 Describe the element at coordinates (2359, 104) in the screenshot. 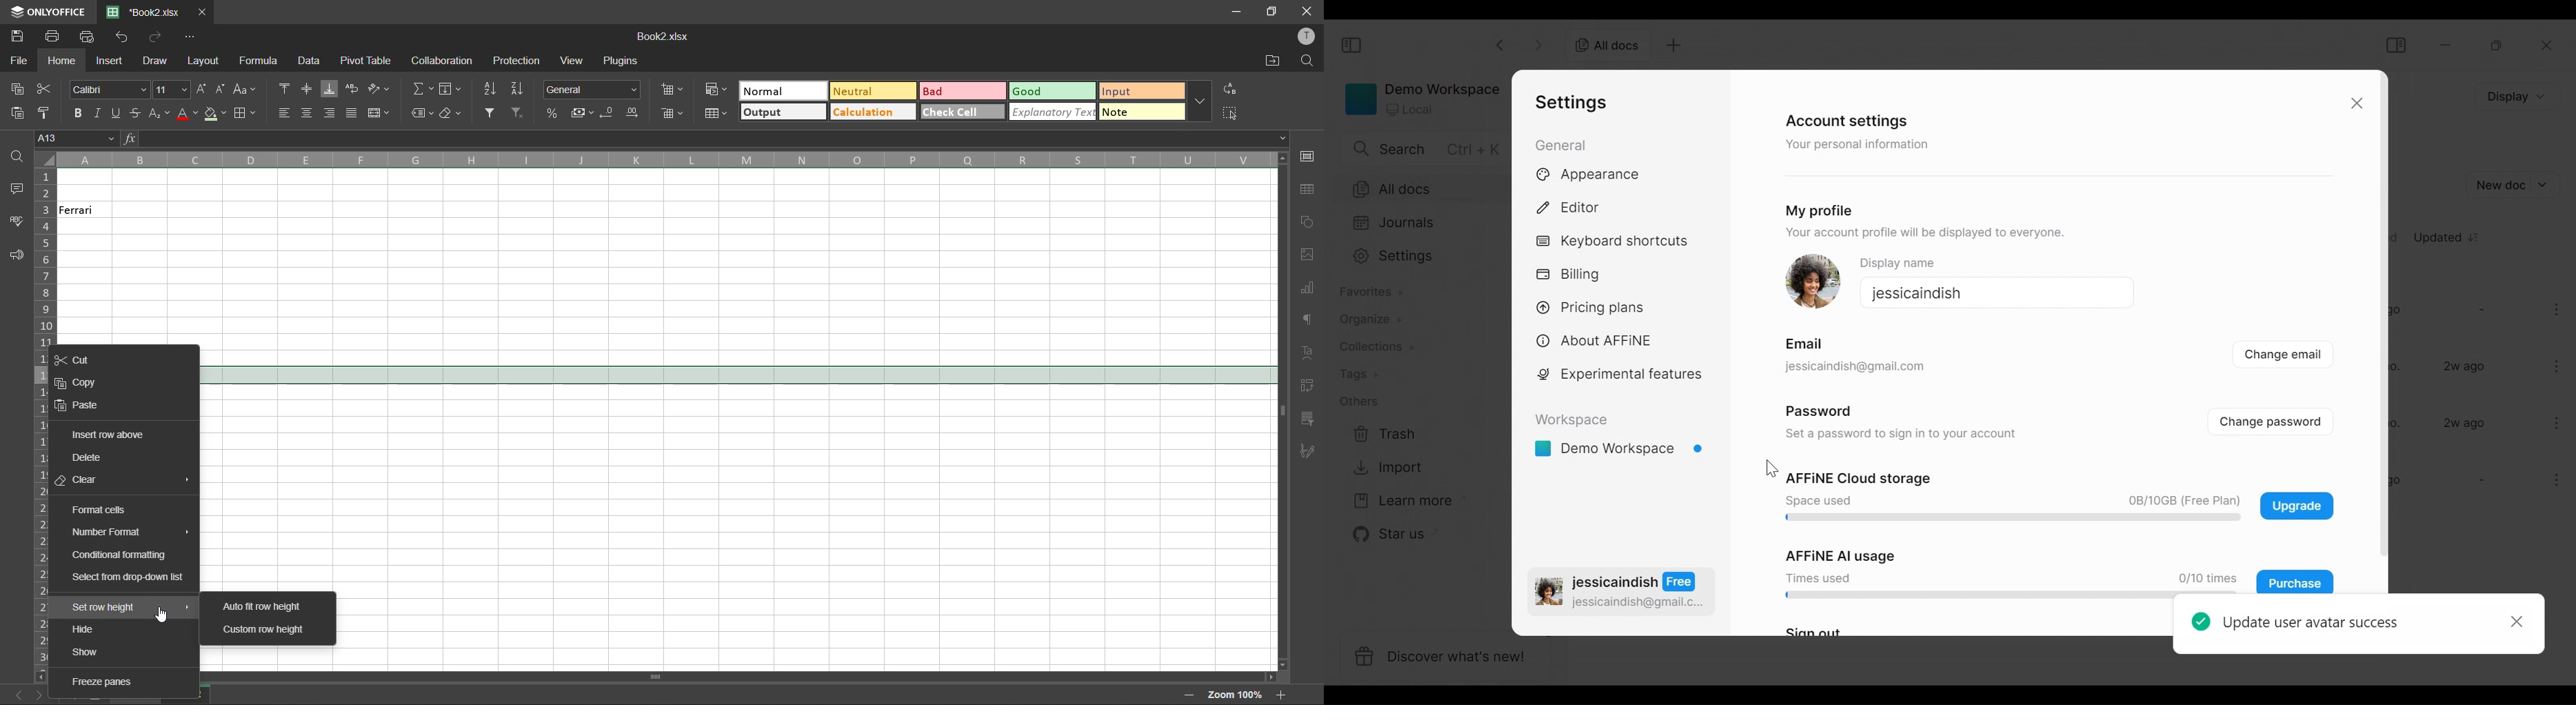

I see `Close` at that location.